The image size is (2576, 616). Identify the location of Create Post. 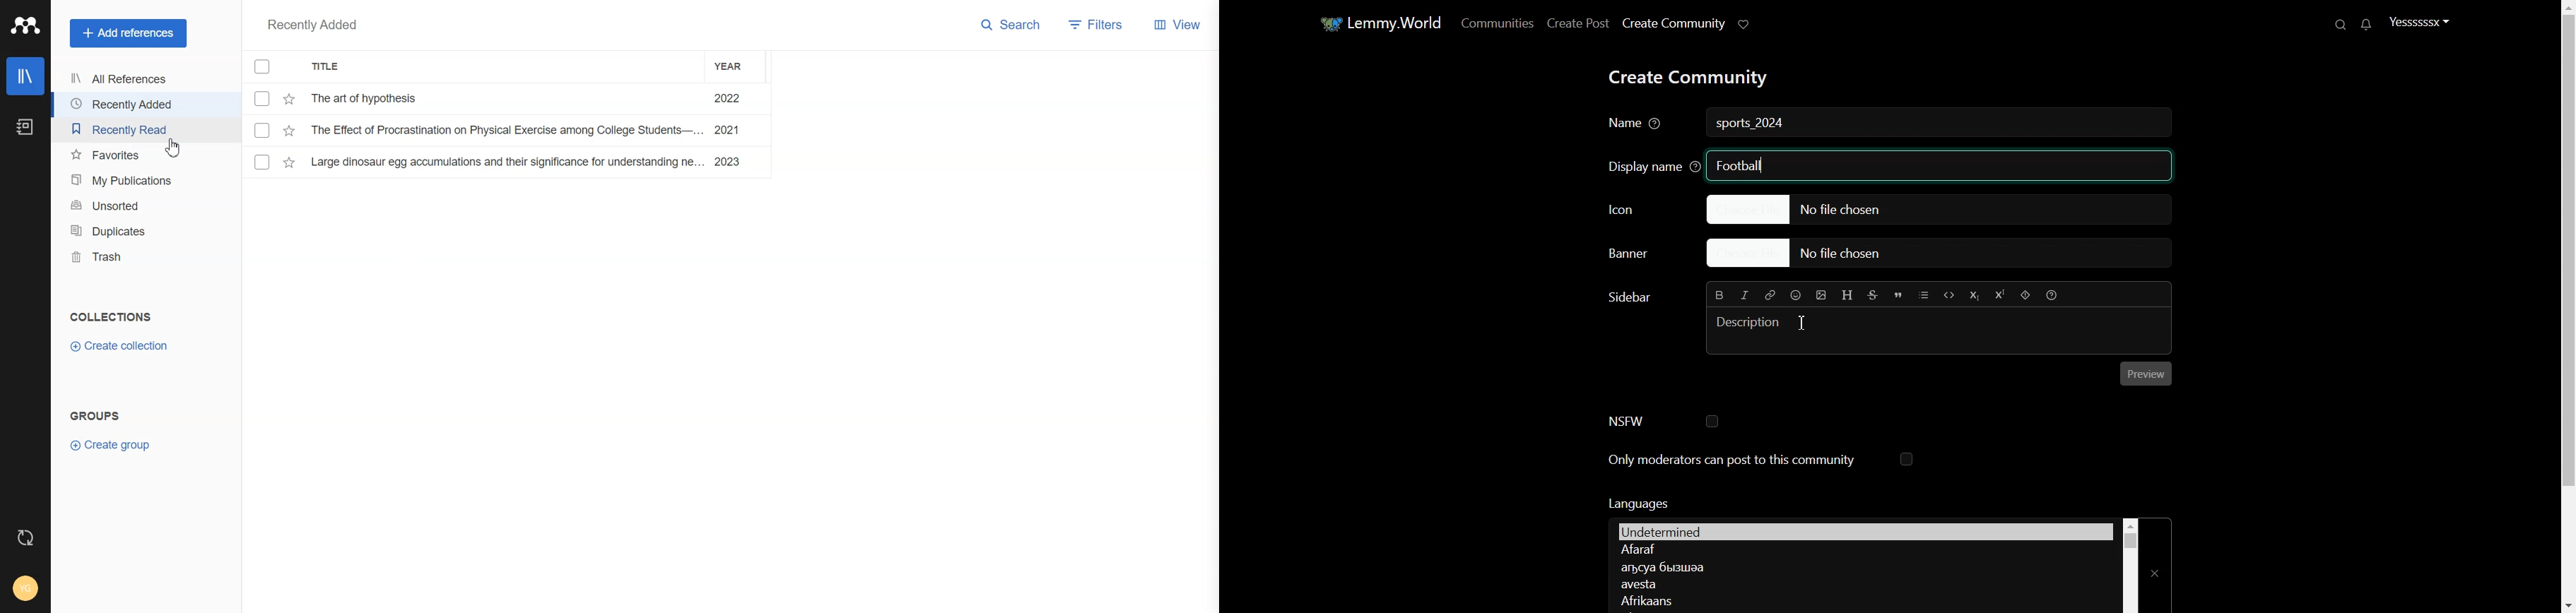
(1577, 23).